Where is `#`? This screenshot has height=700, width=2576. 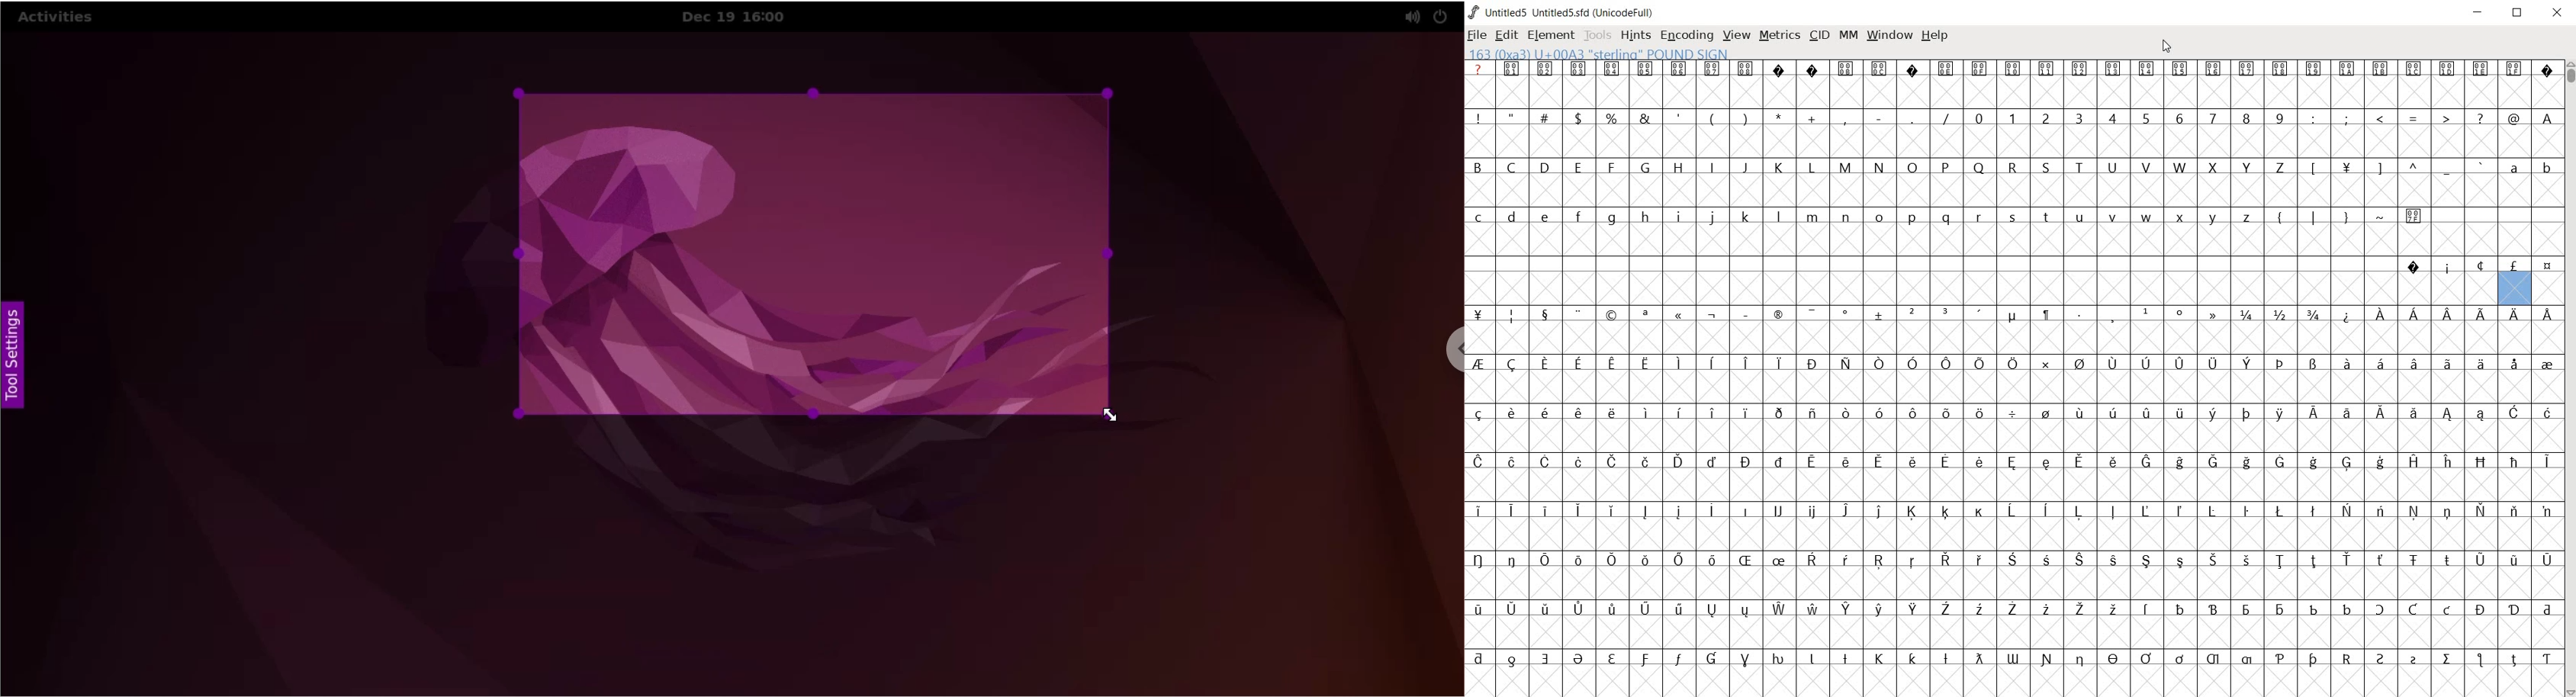 # is located at coordinates (1548, 119).